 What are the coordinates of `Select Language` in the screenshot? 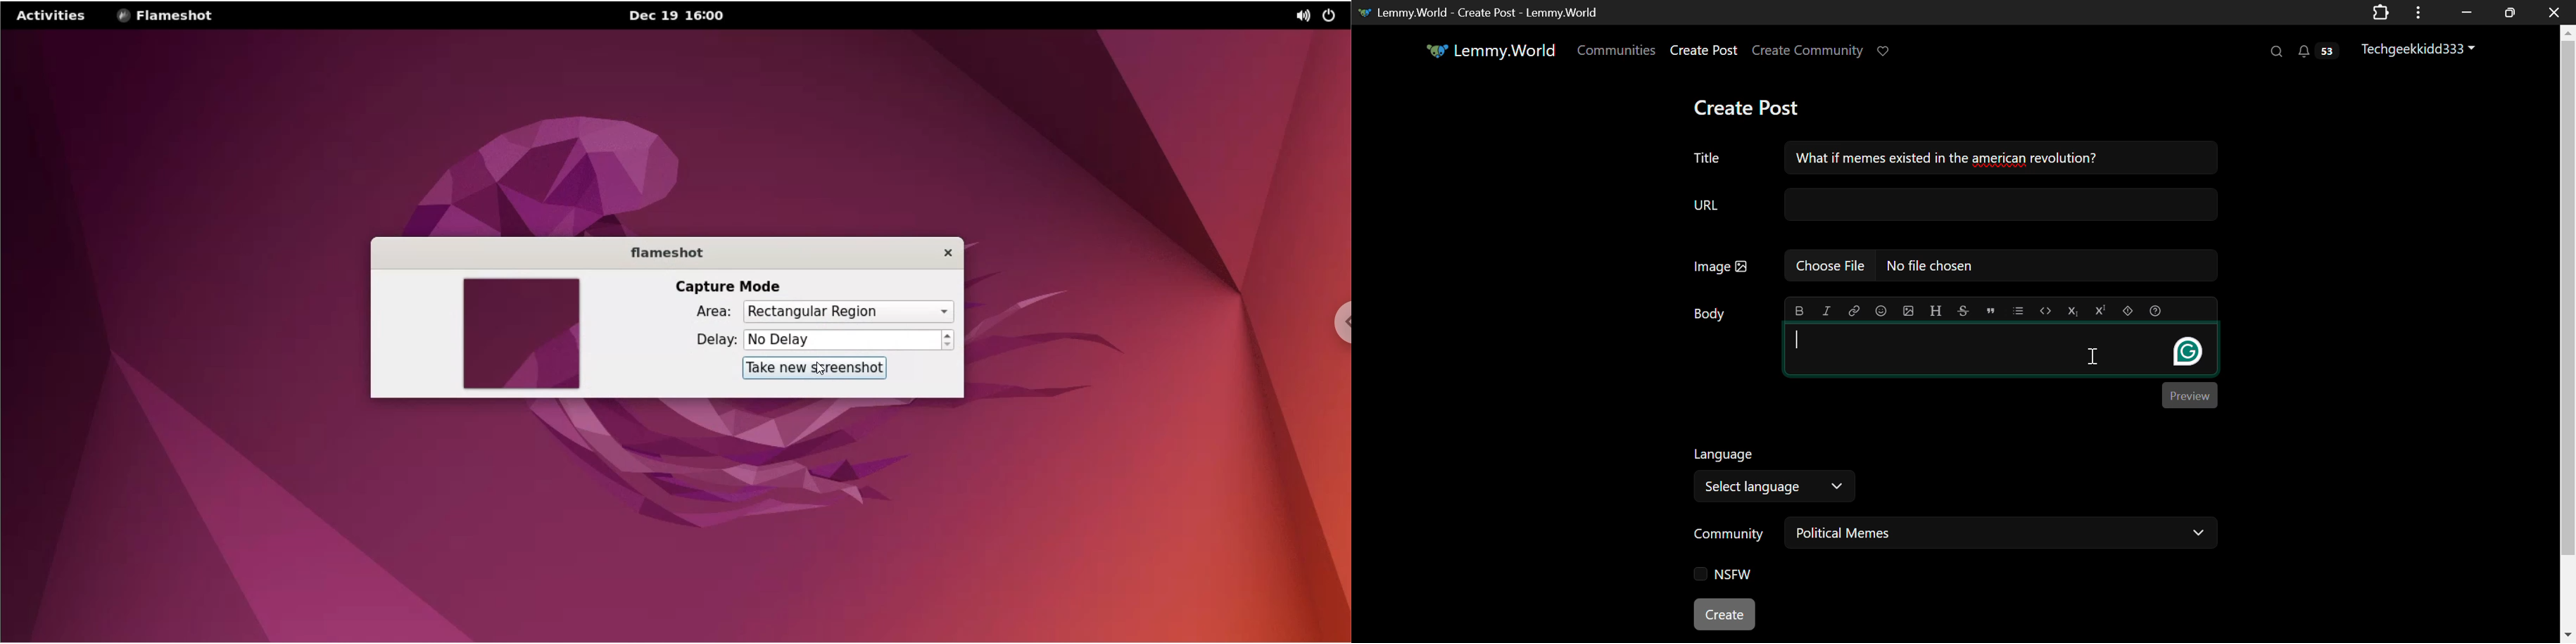 It's located at (1780, 475).